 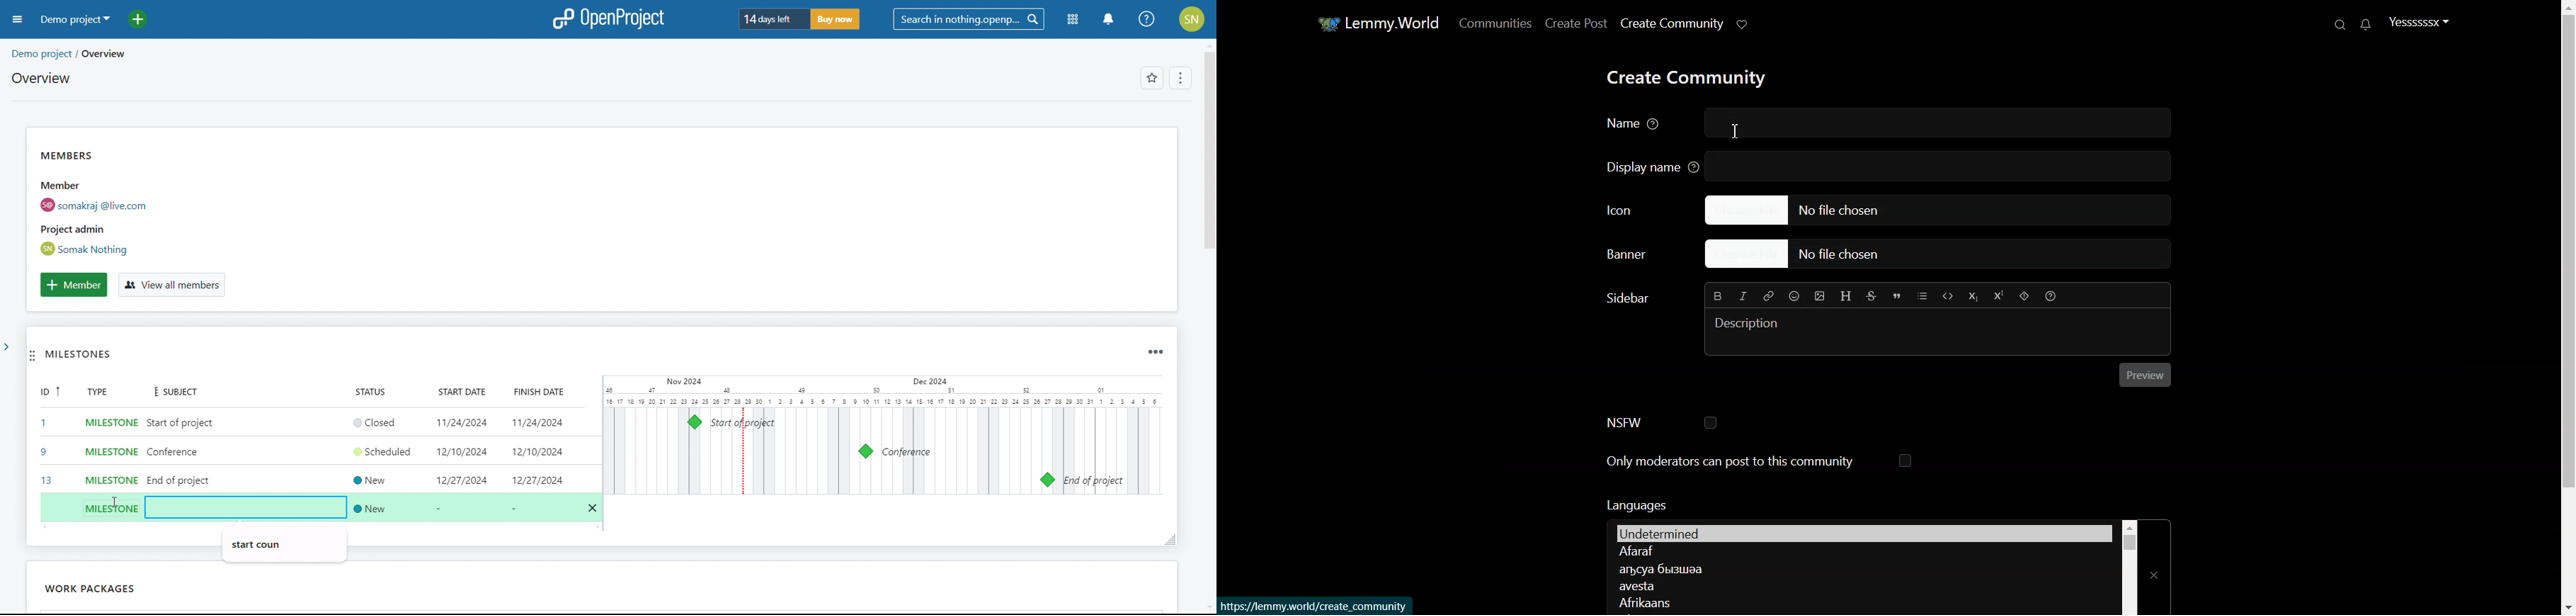 I want to click on Strikethrough, so click(x=1872, y=296).